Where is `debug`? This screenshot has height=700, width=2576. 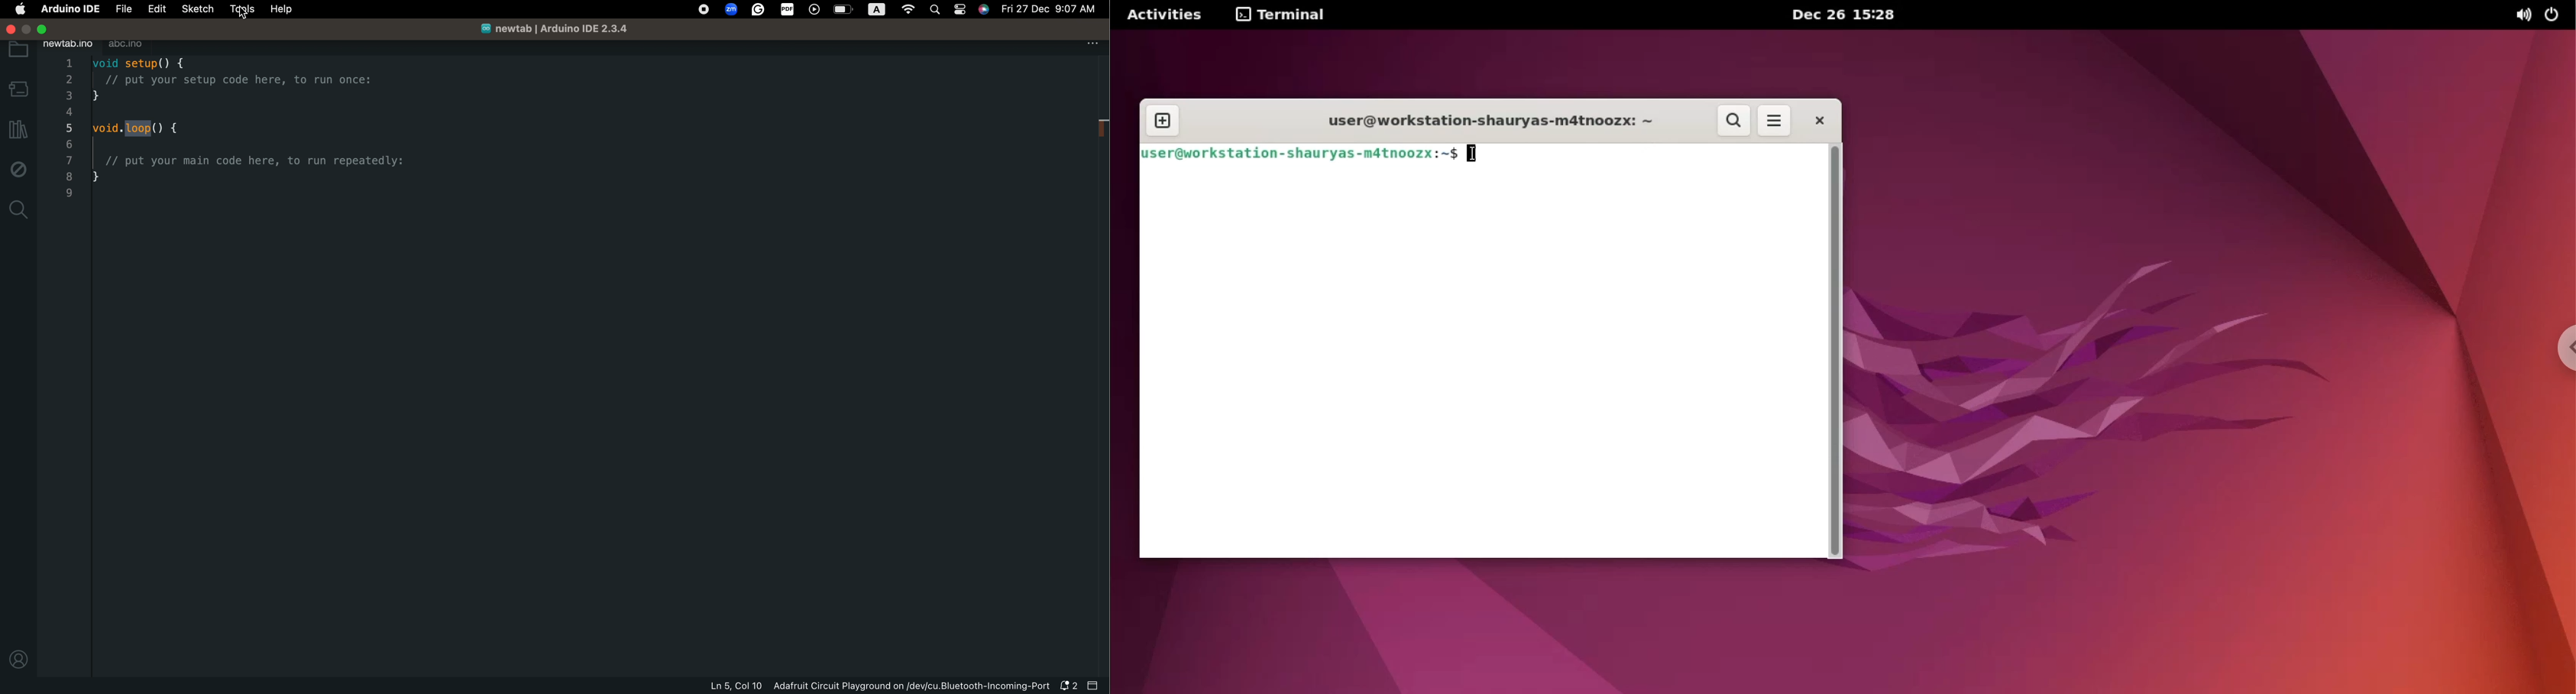 debug is located at coordinates (19, 170).